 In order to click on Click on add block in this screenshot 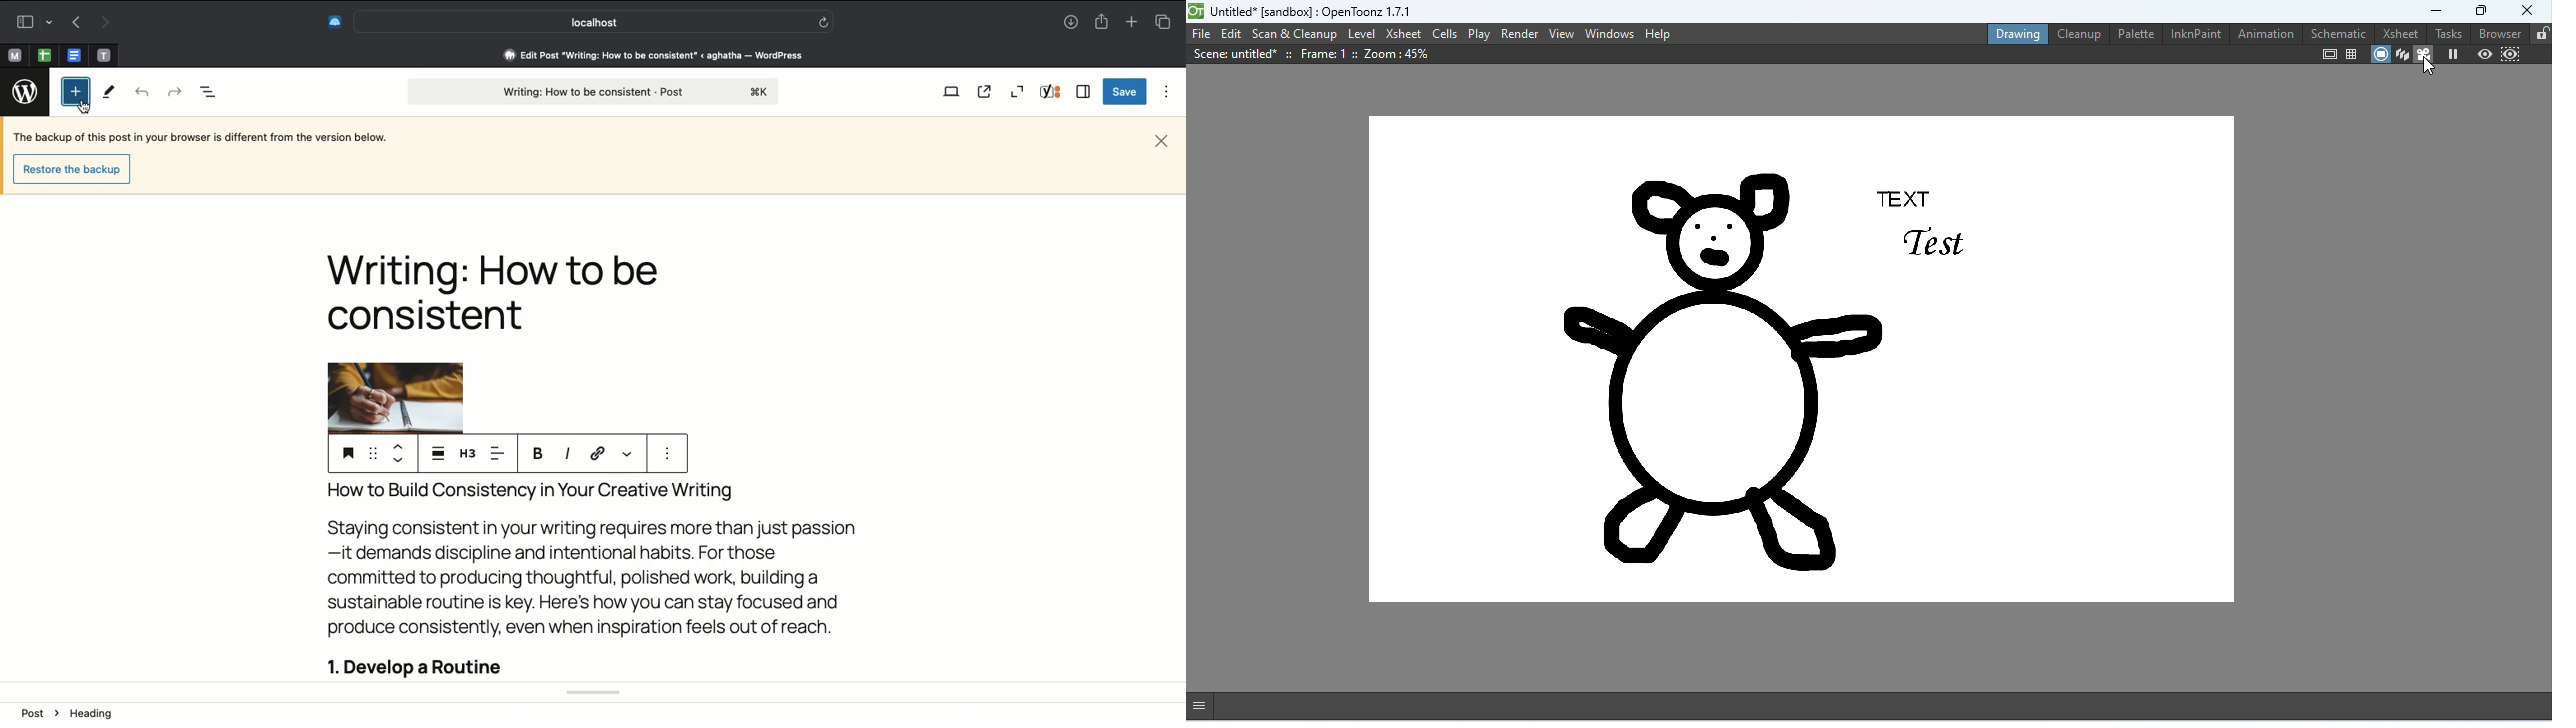, I will do `click(76, 95)`.